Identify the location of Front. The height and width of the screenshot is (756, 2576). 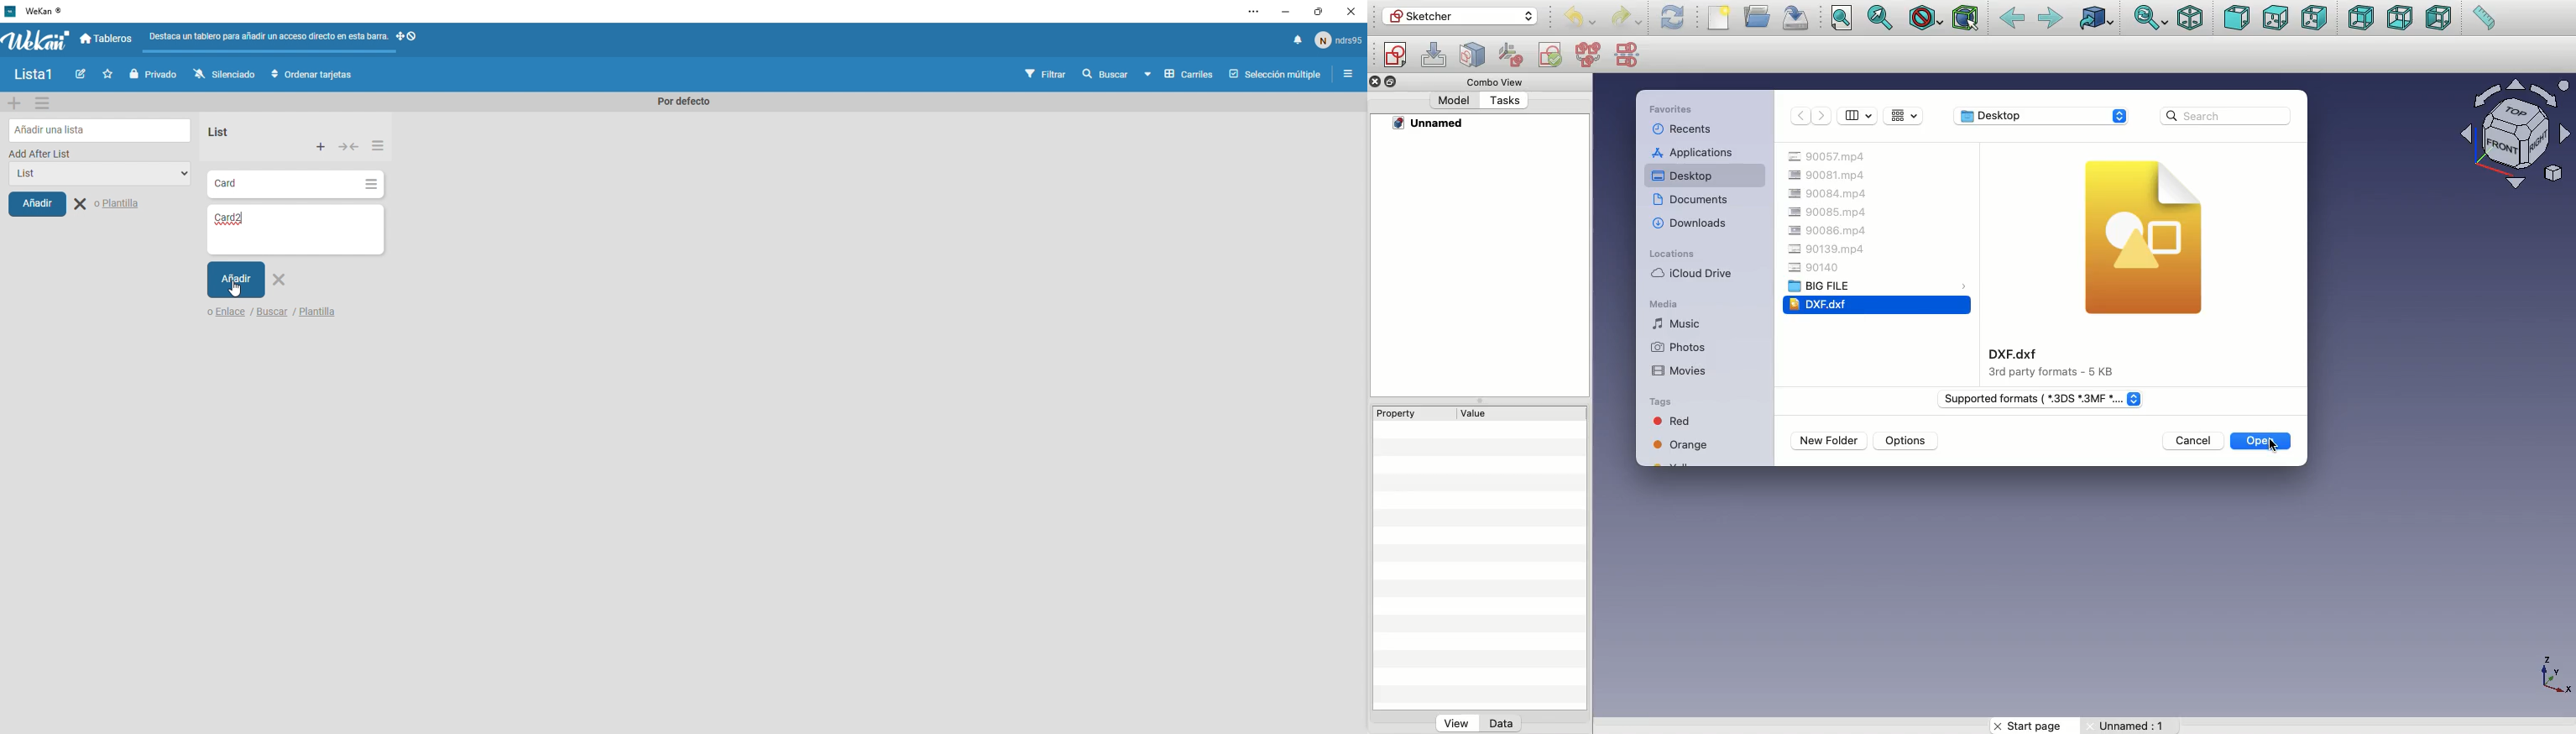
(2236, 20).